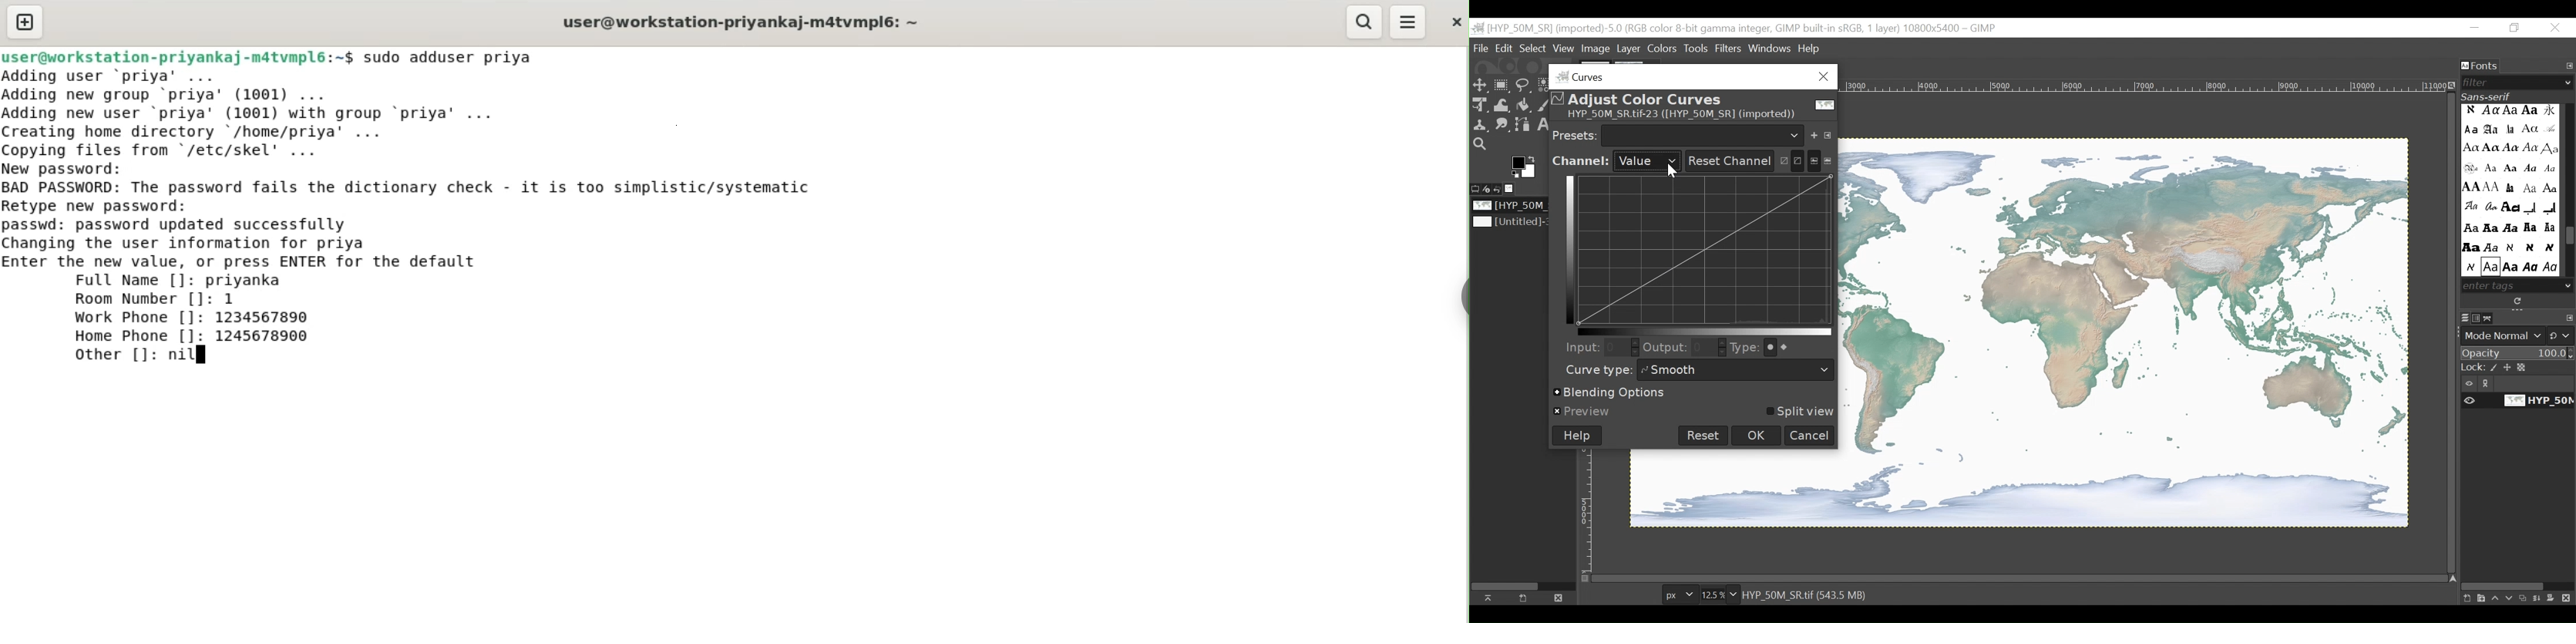 This screenshot has height=644, width=2576. I want to click on Field, so click(1620, 347).